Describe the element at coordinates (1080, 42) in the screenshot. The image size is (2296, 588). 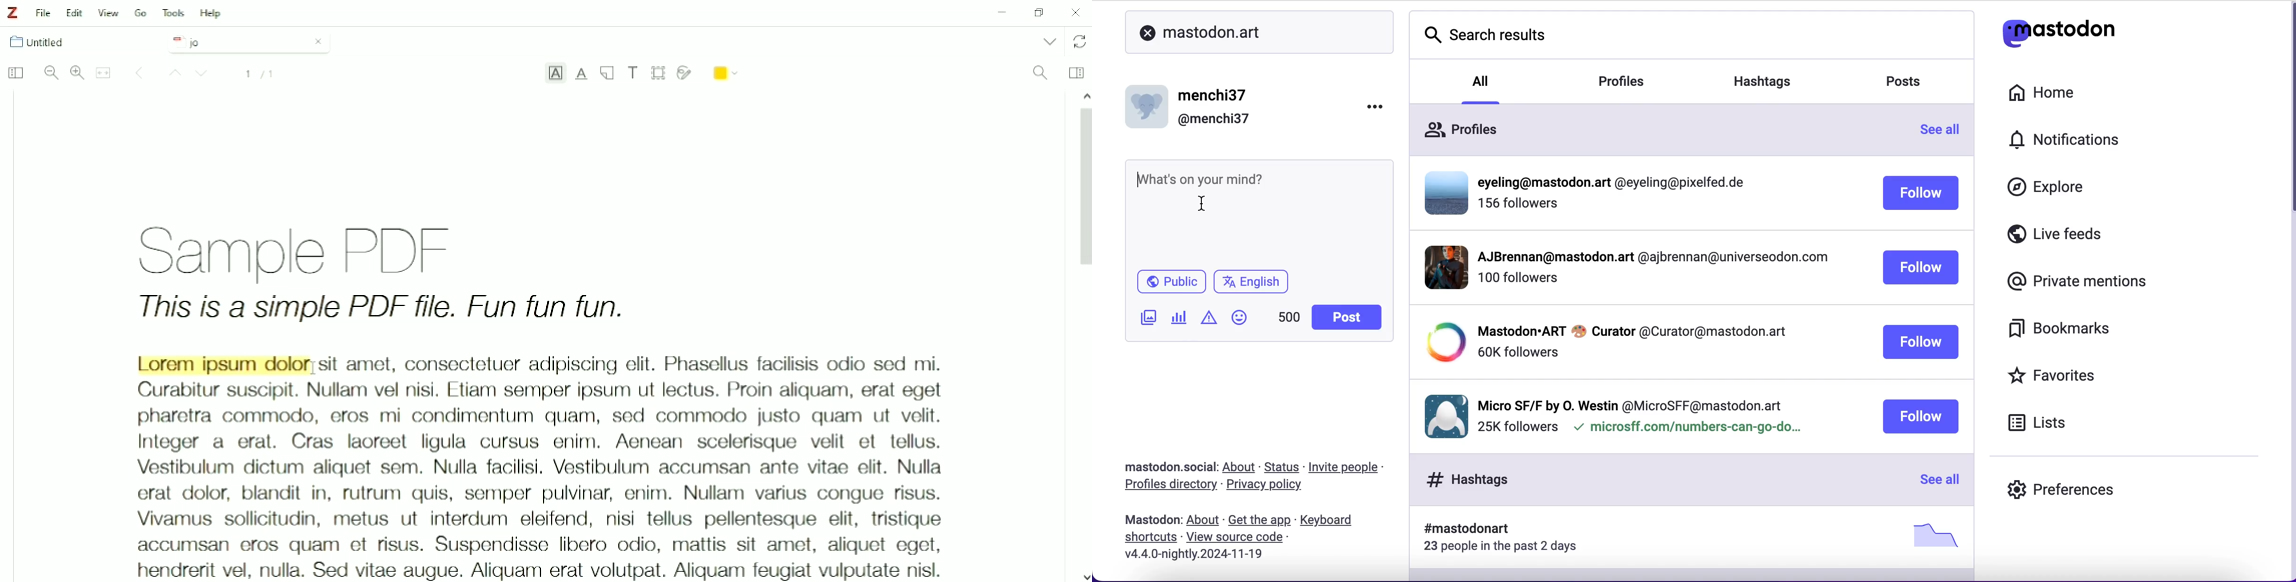
I see `Sync` at that location.